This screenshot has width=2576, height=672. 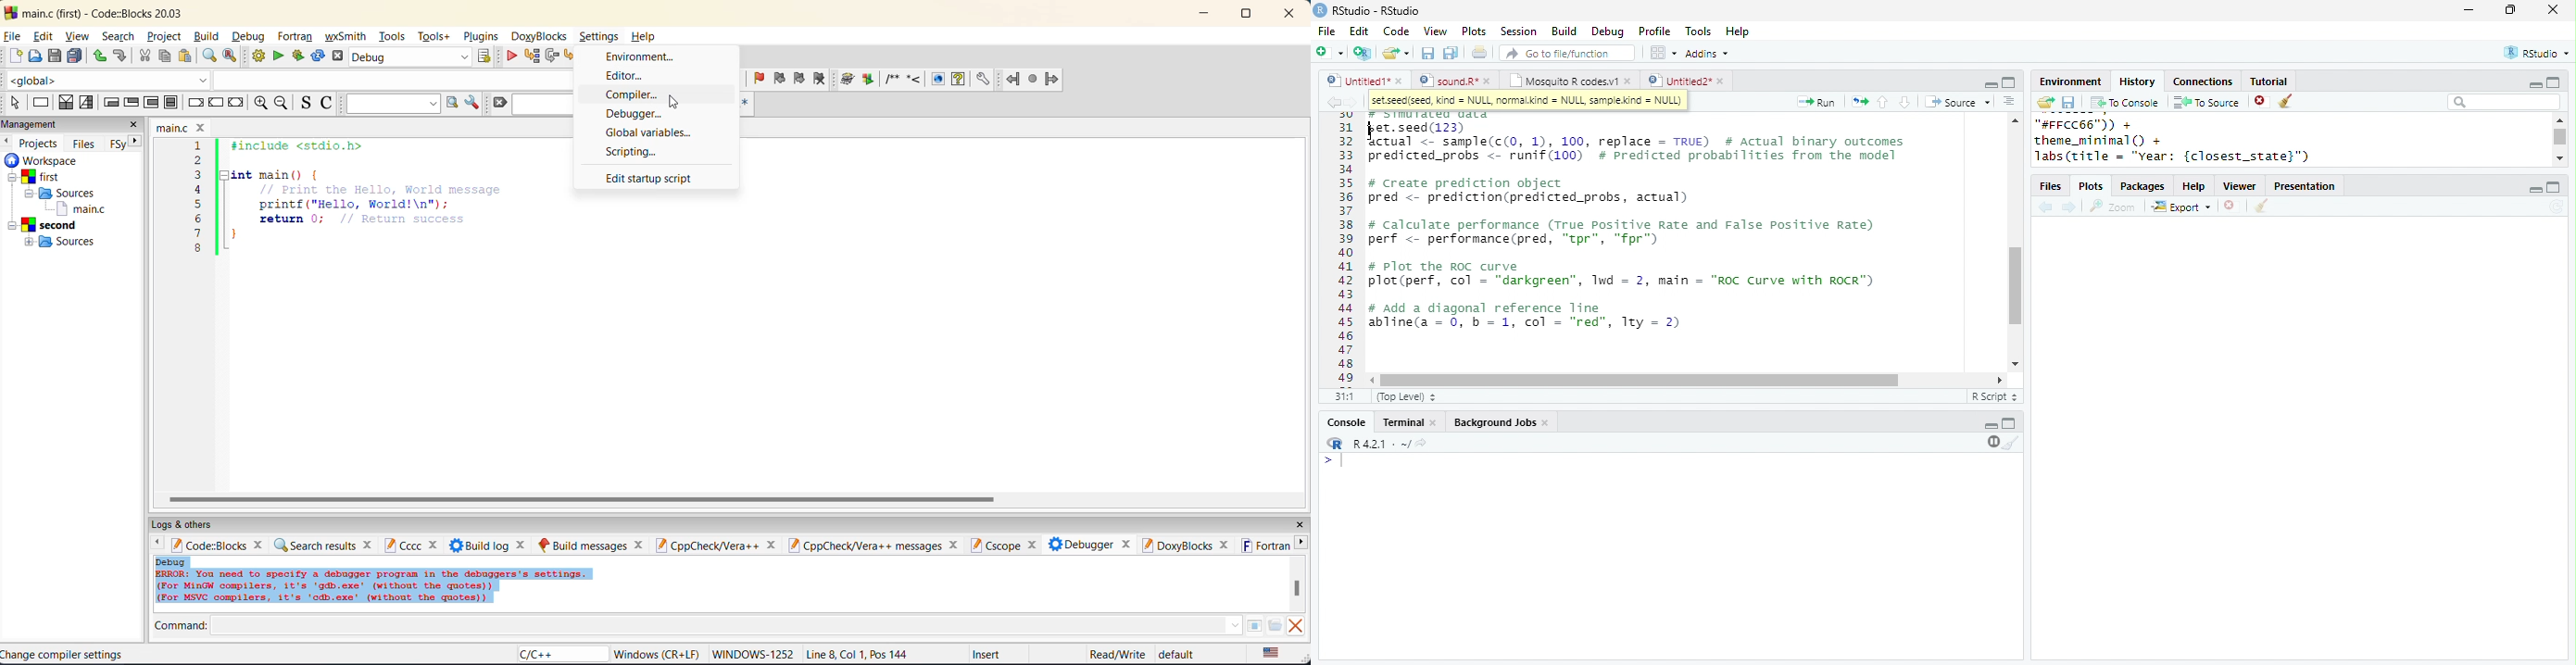 I want to click on # Add a diagonal reference line
abline(a = 0, b = 1, col = "red", Try = 2), so click(x=1527, y=318).